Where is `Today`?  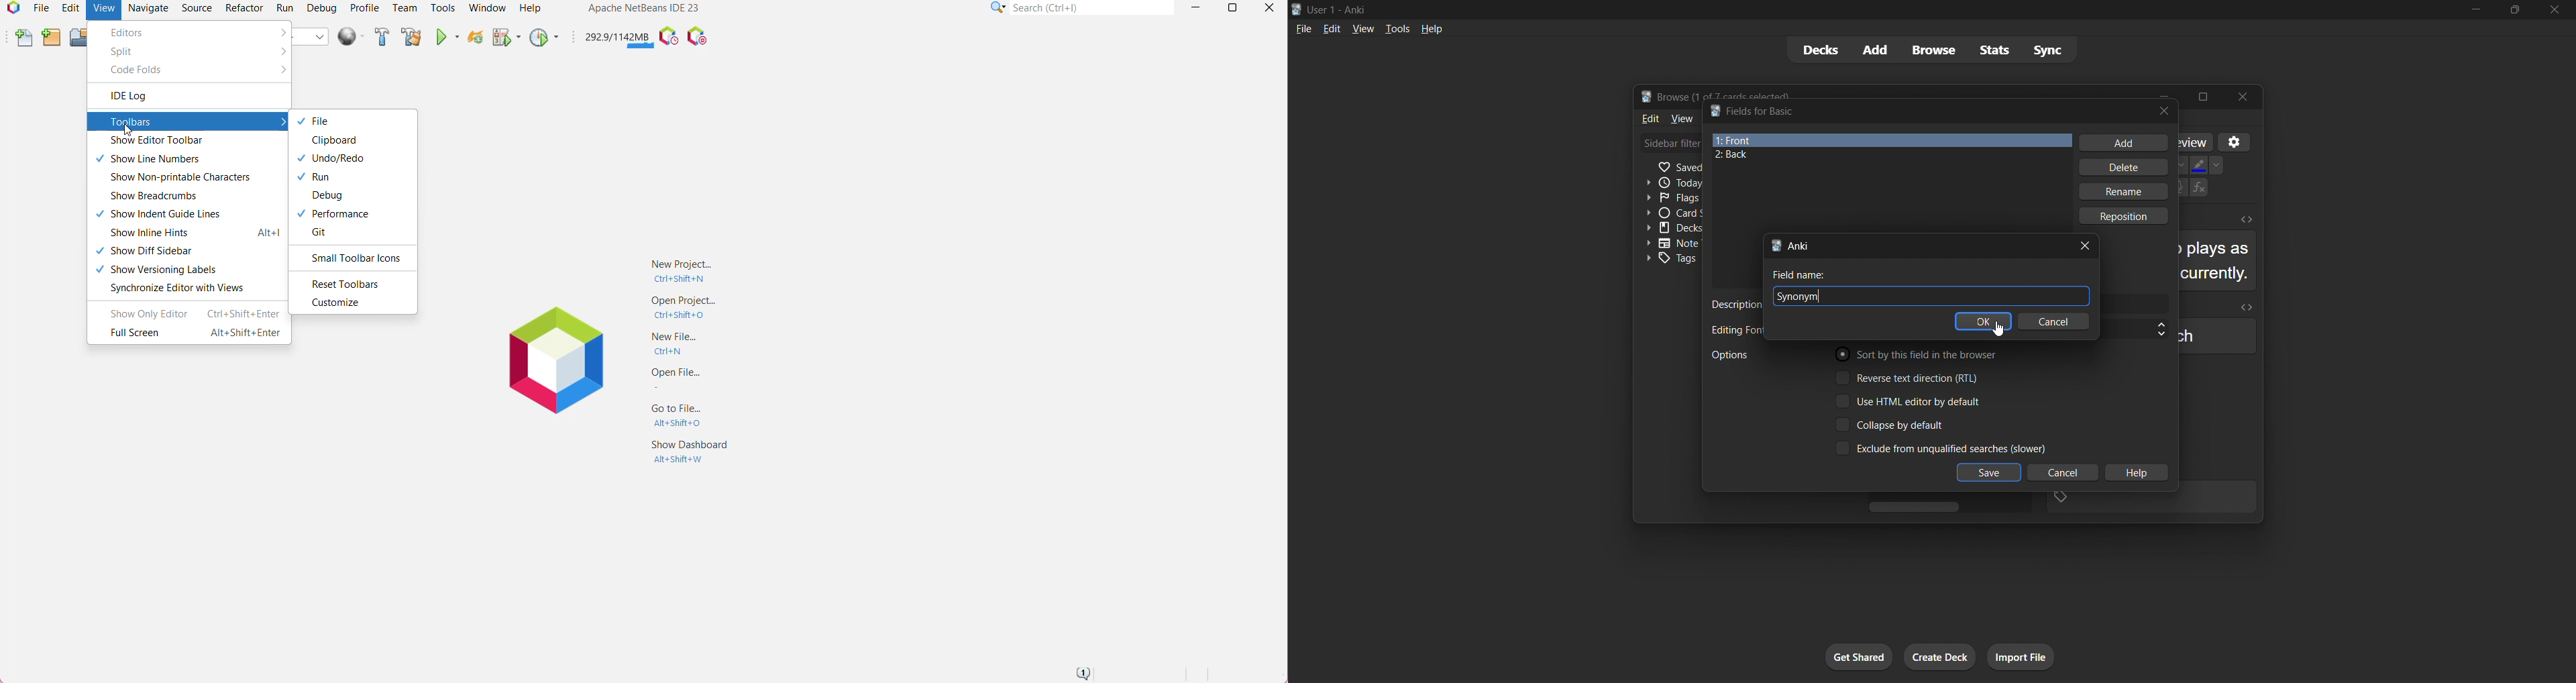 Today is located at coordinates (1669, 182).